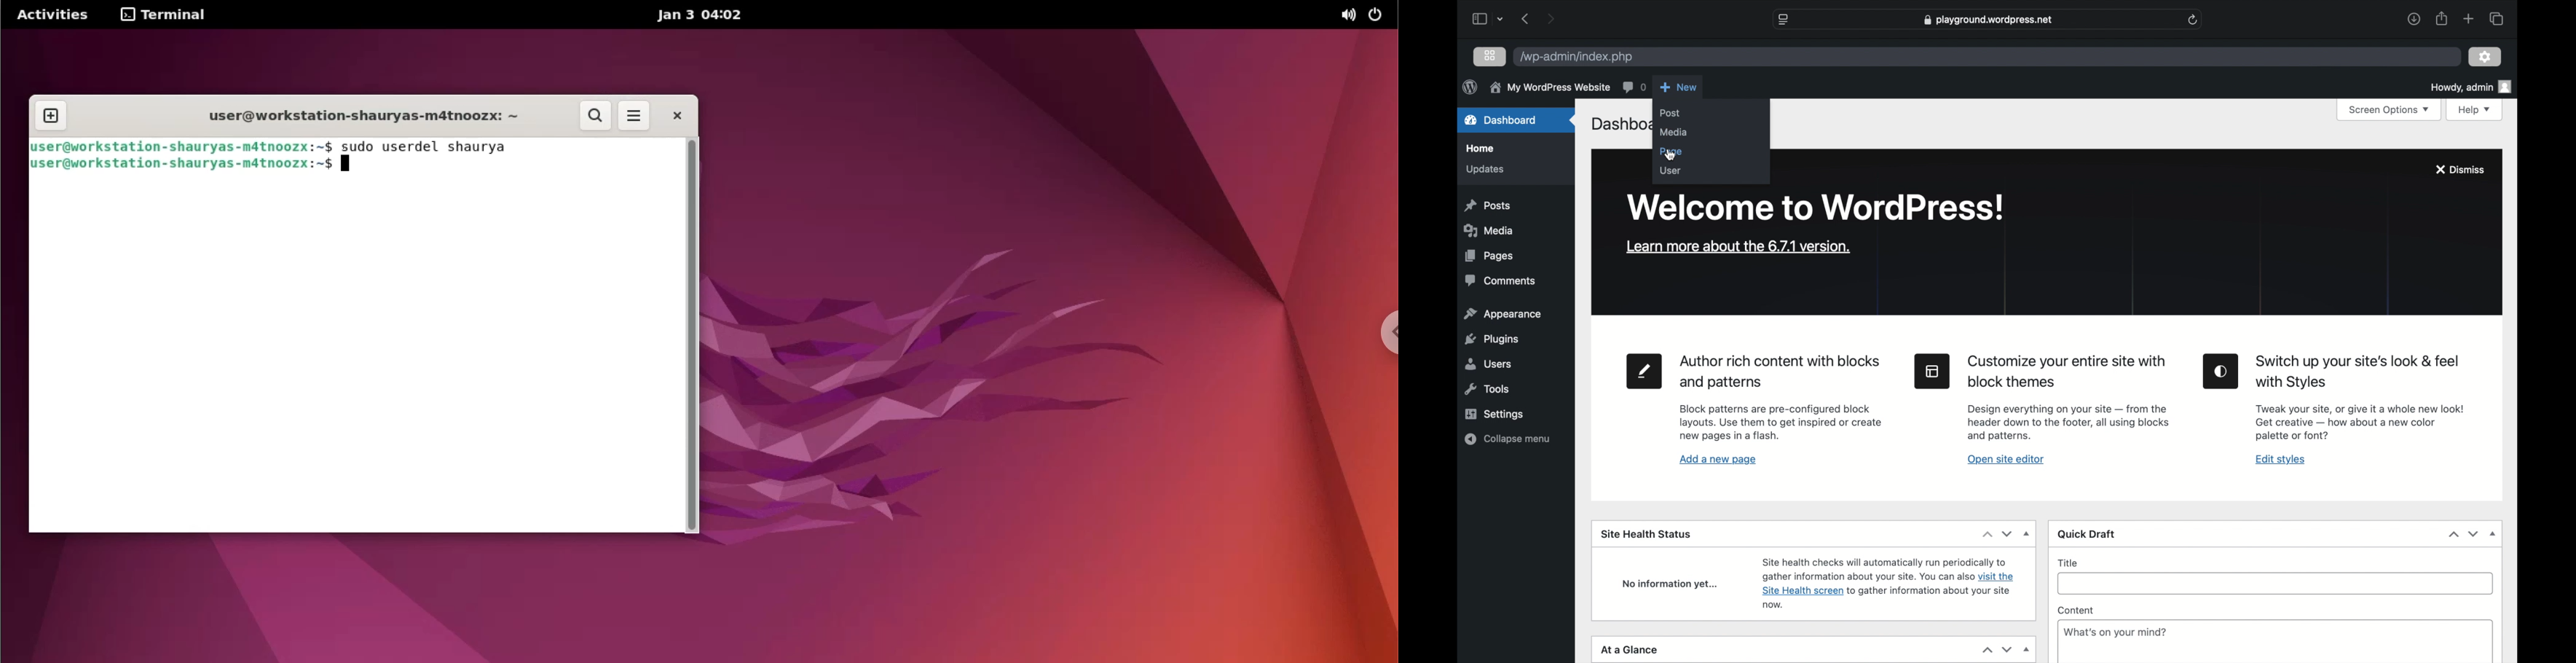  I want to click on my wordpress website, so click(1549, 88).